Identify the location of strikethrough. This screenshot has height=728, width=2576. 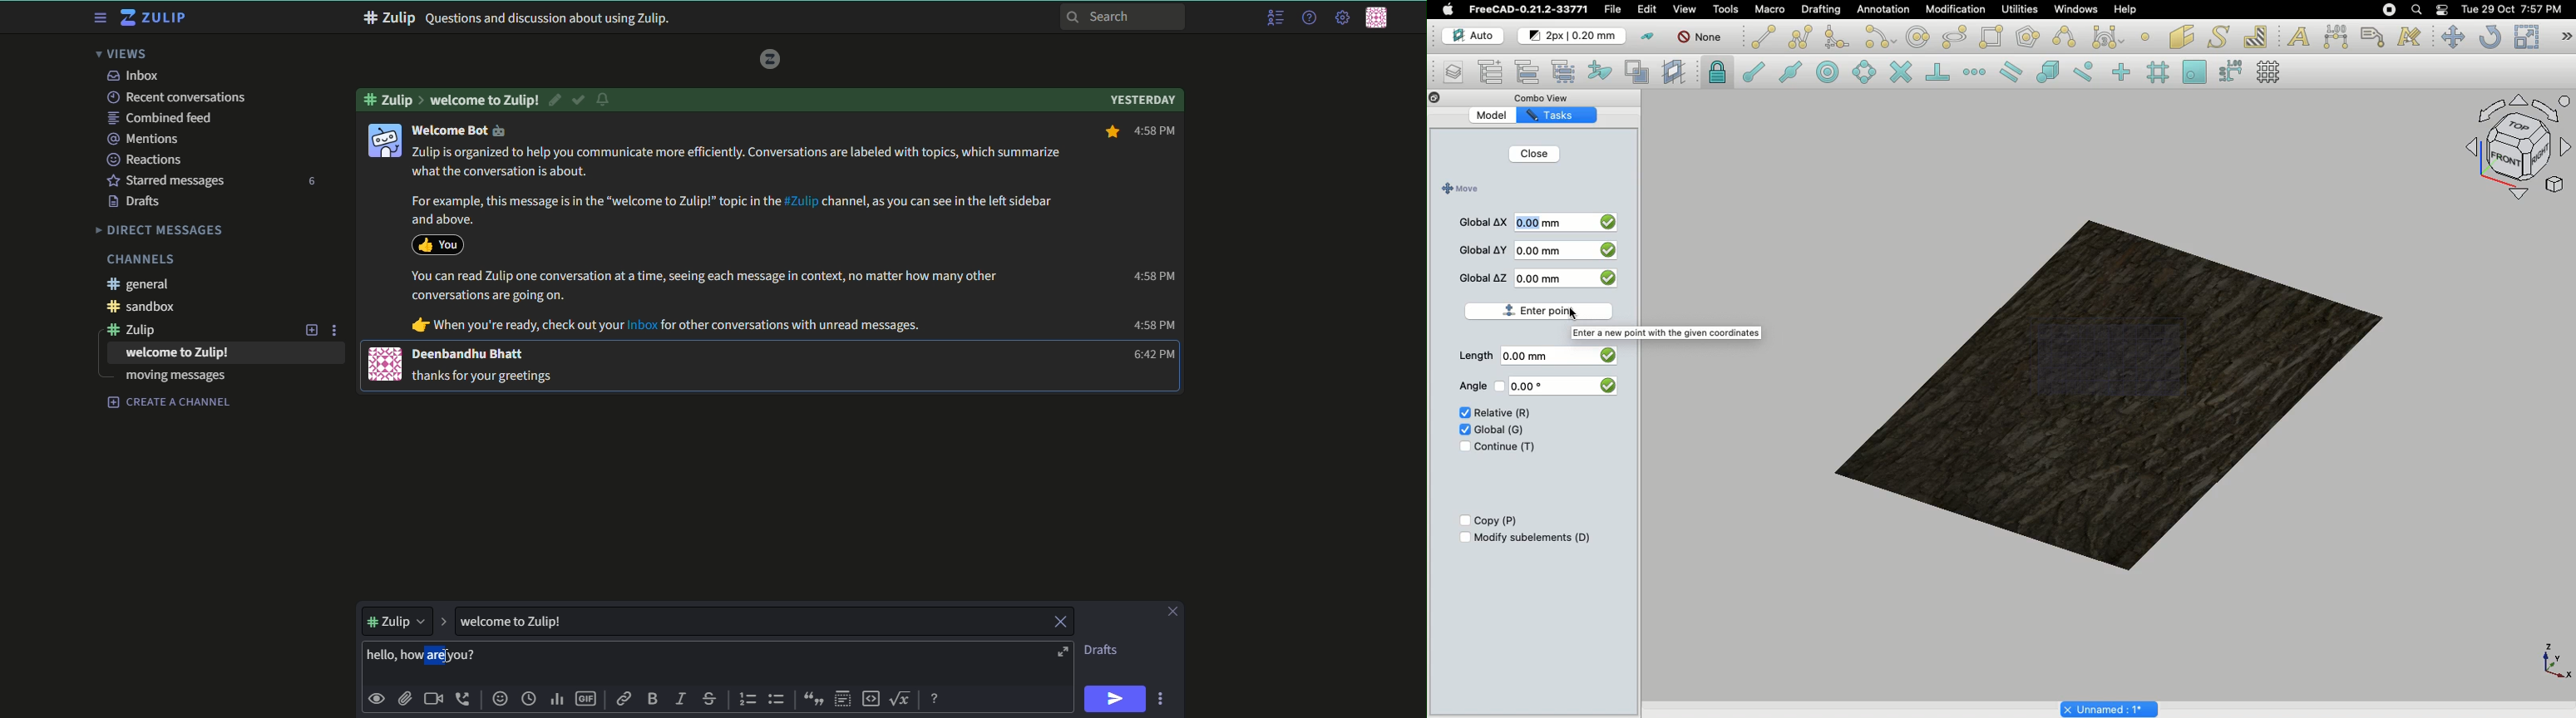
(710, 699).